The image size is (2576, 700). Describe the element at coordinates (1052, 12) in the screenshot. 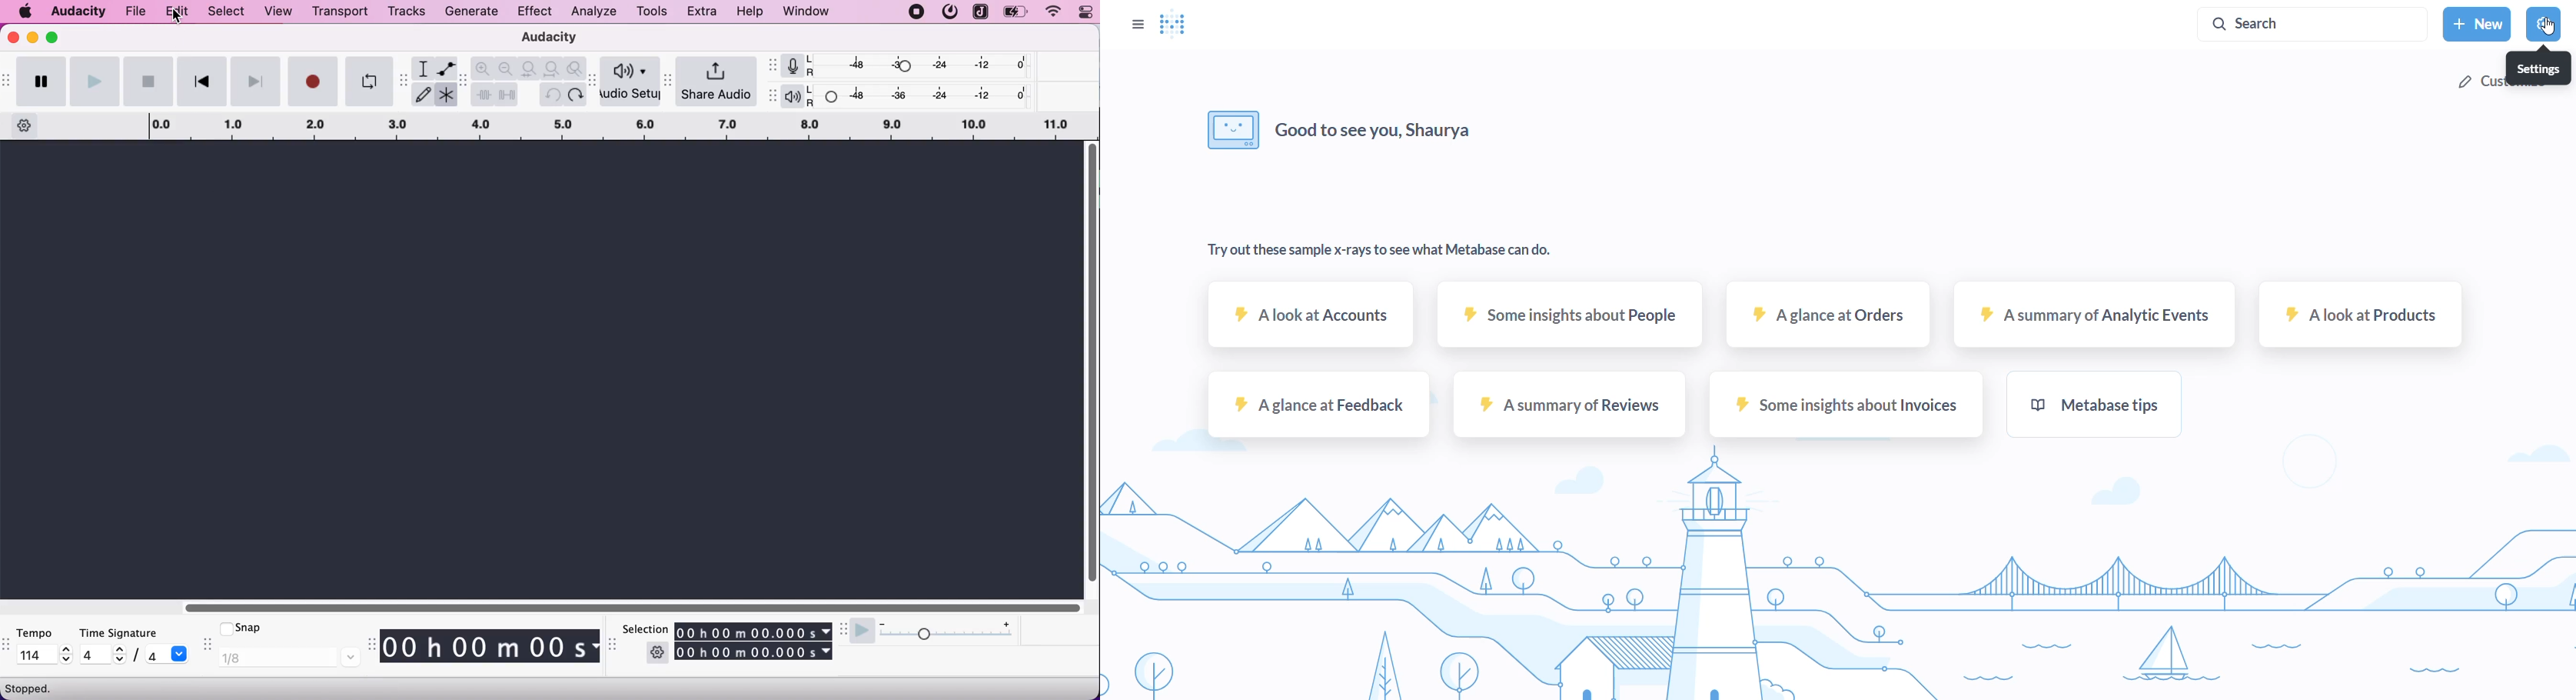

I see `wifi` at that location.